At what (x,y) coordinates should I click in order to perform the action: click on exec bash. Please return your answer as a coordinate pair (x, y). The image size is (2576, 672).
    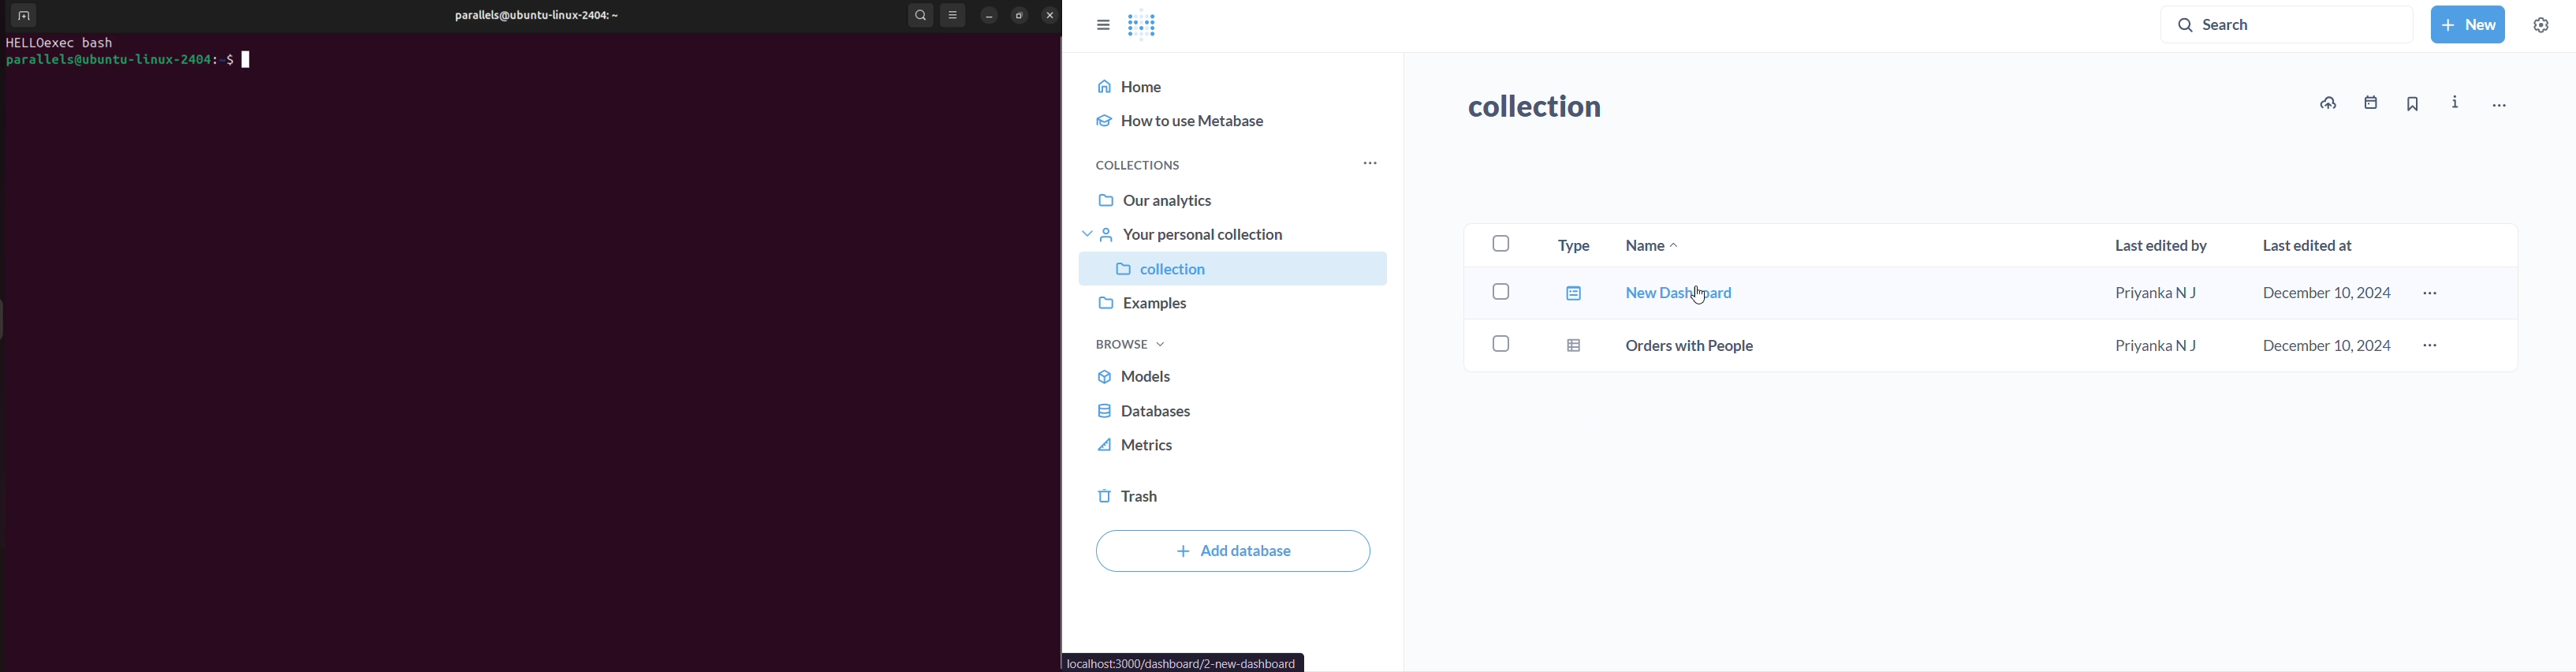
    Looking at the image, I should click on (82, 44).